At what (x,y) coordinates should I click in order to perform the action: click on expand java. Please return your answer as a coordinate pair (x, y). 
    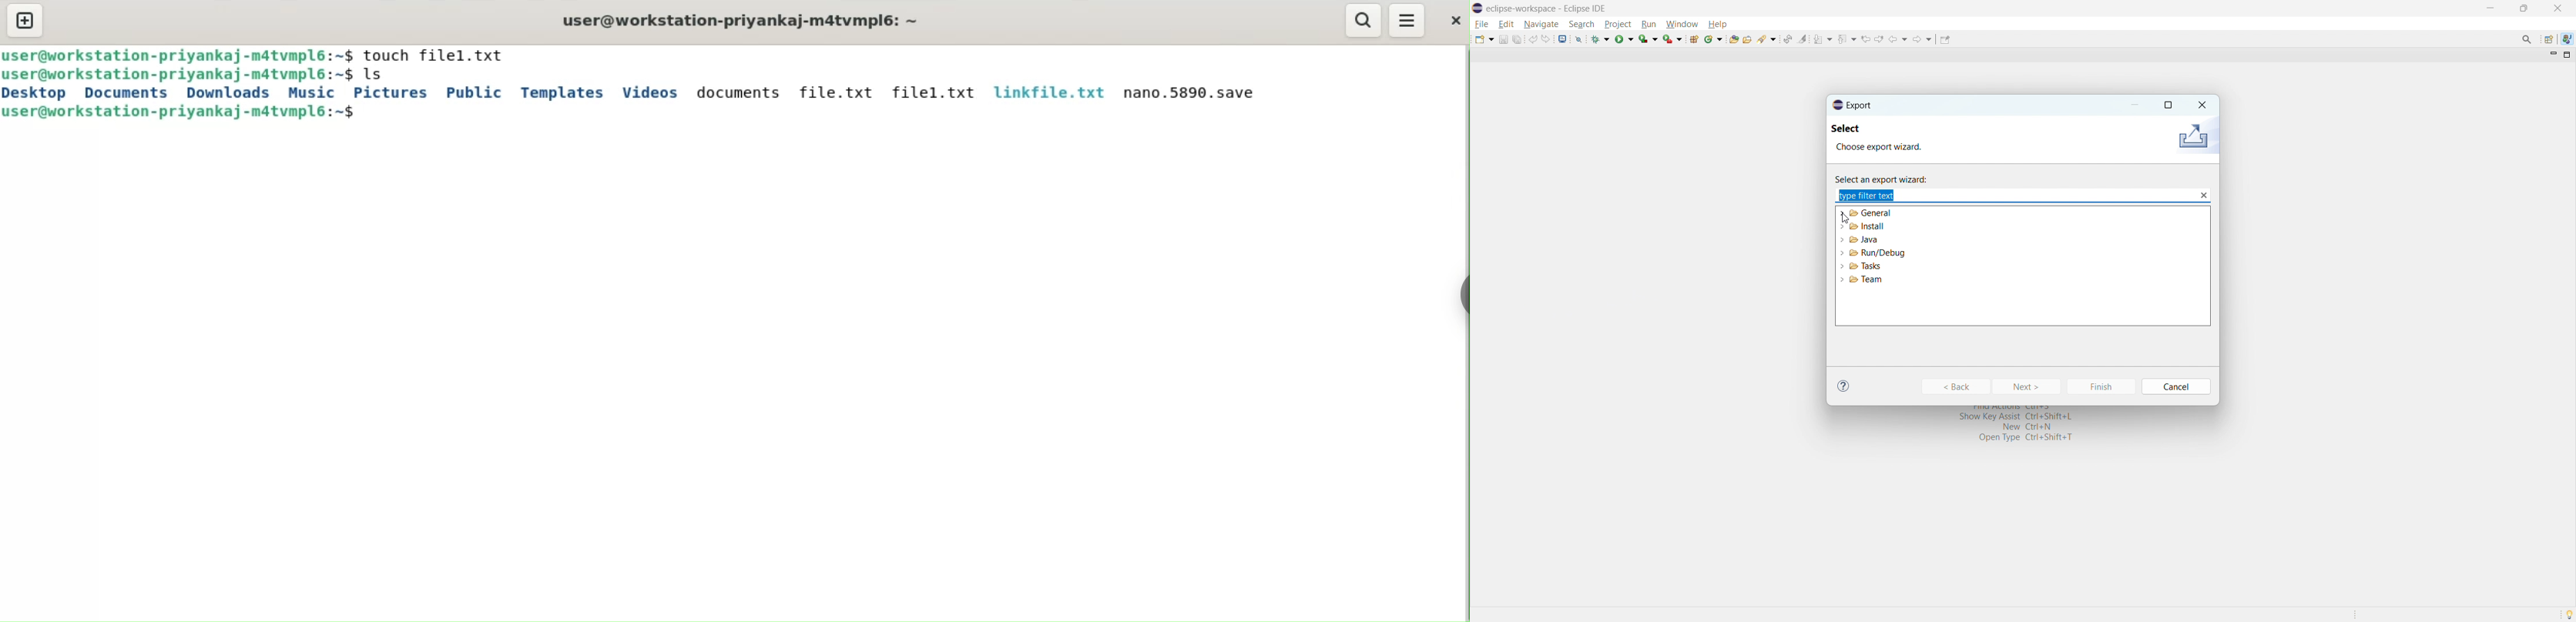
    Looking at the image, I should click on (1842, 239).